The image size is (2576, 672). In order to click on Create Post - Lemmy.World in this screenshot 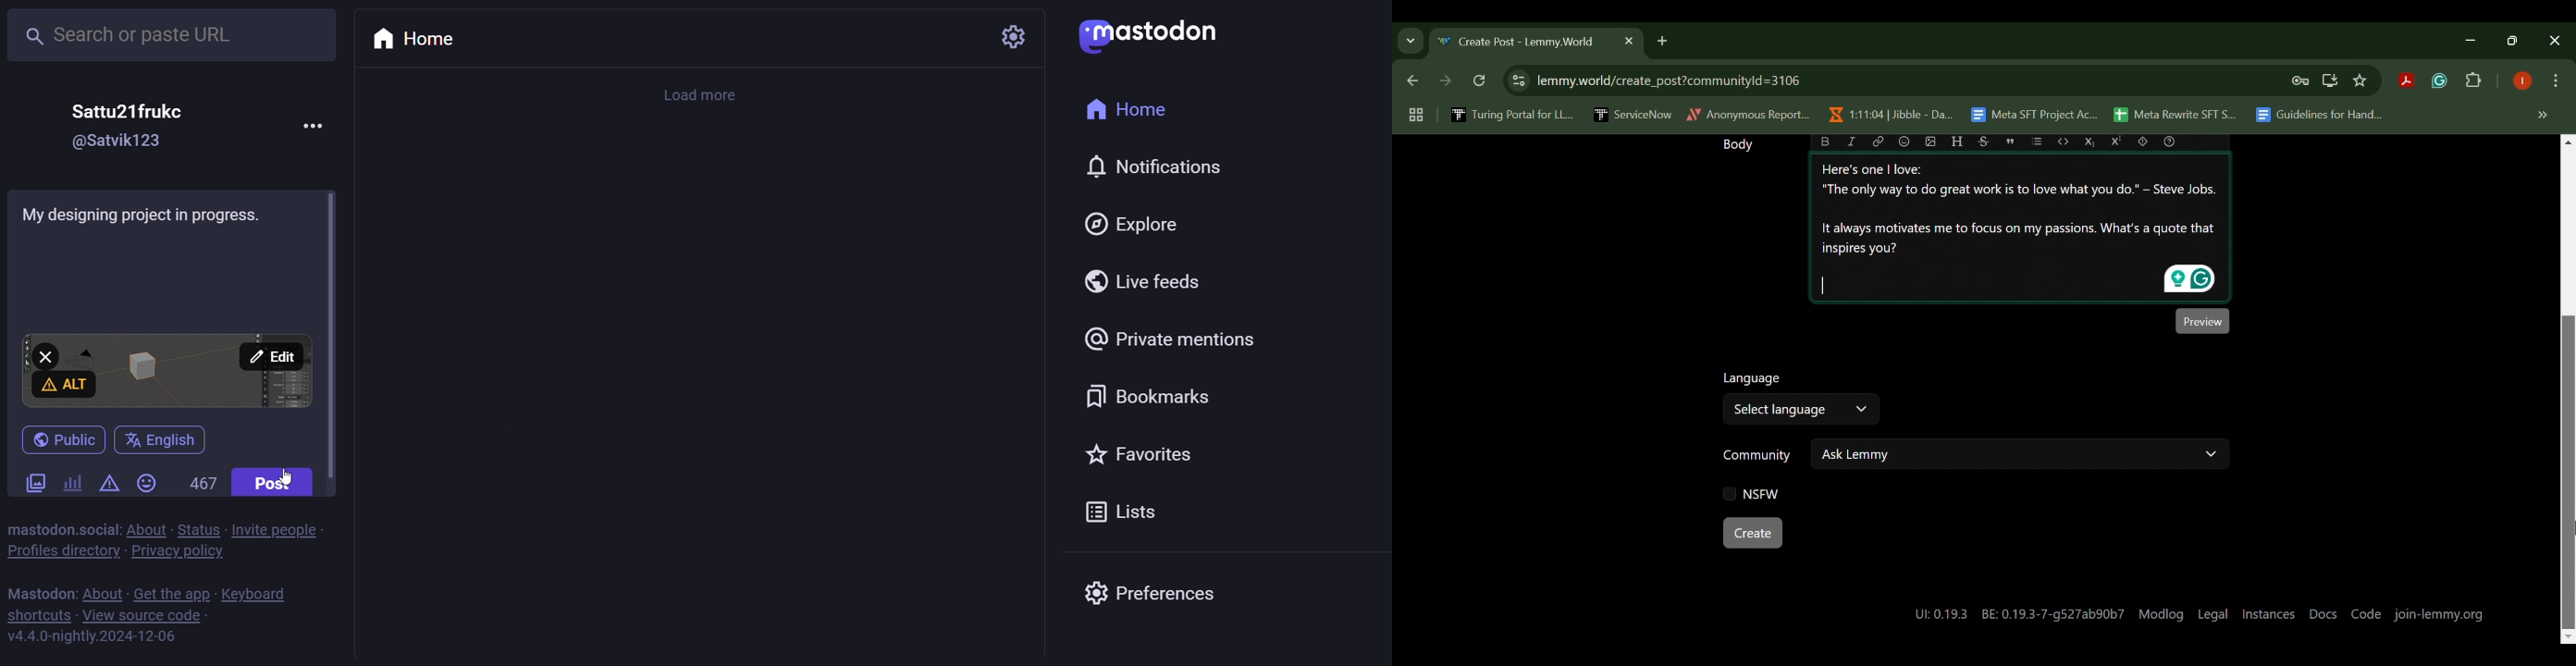, I will do `click(1520, 43)`.